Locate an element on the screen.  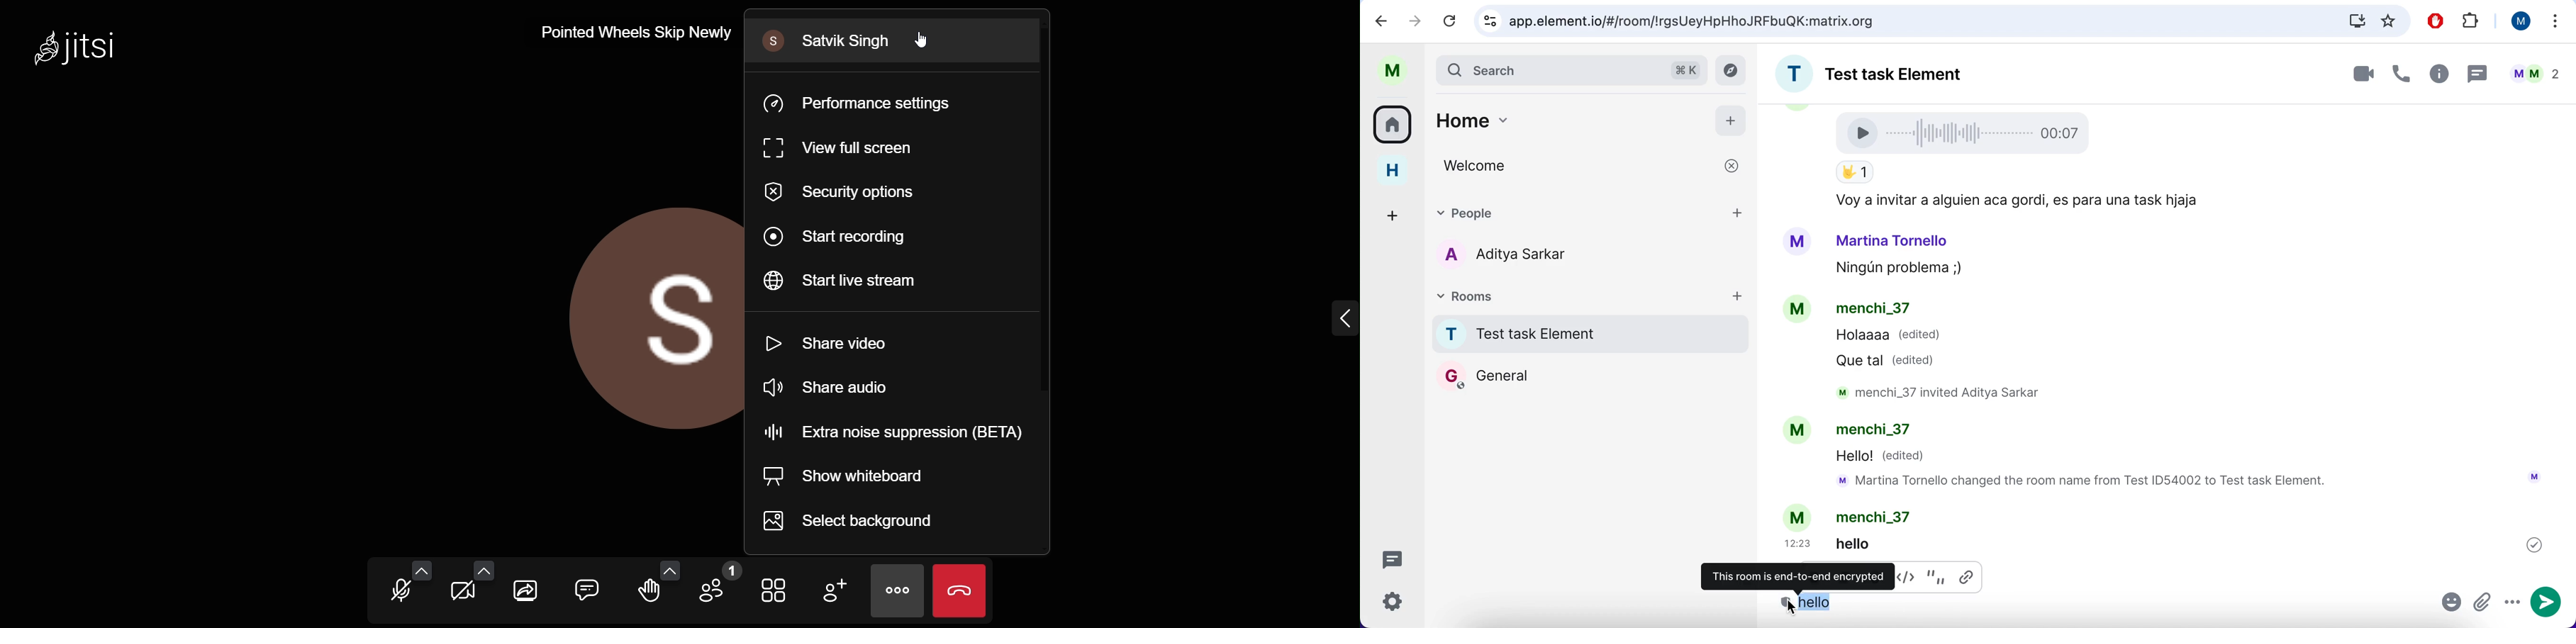
unmute mic is located at coordinates (396, 593).